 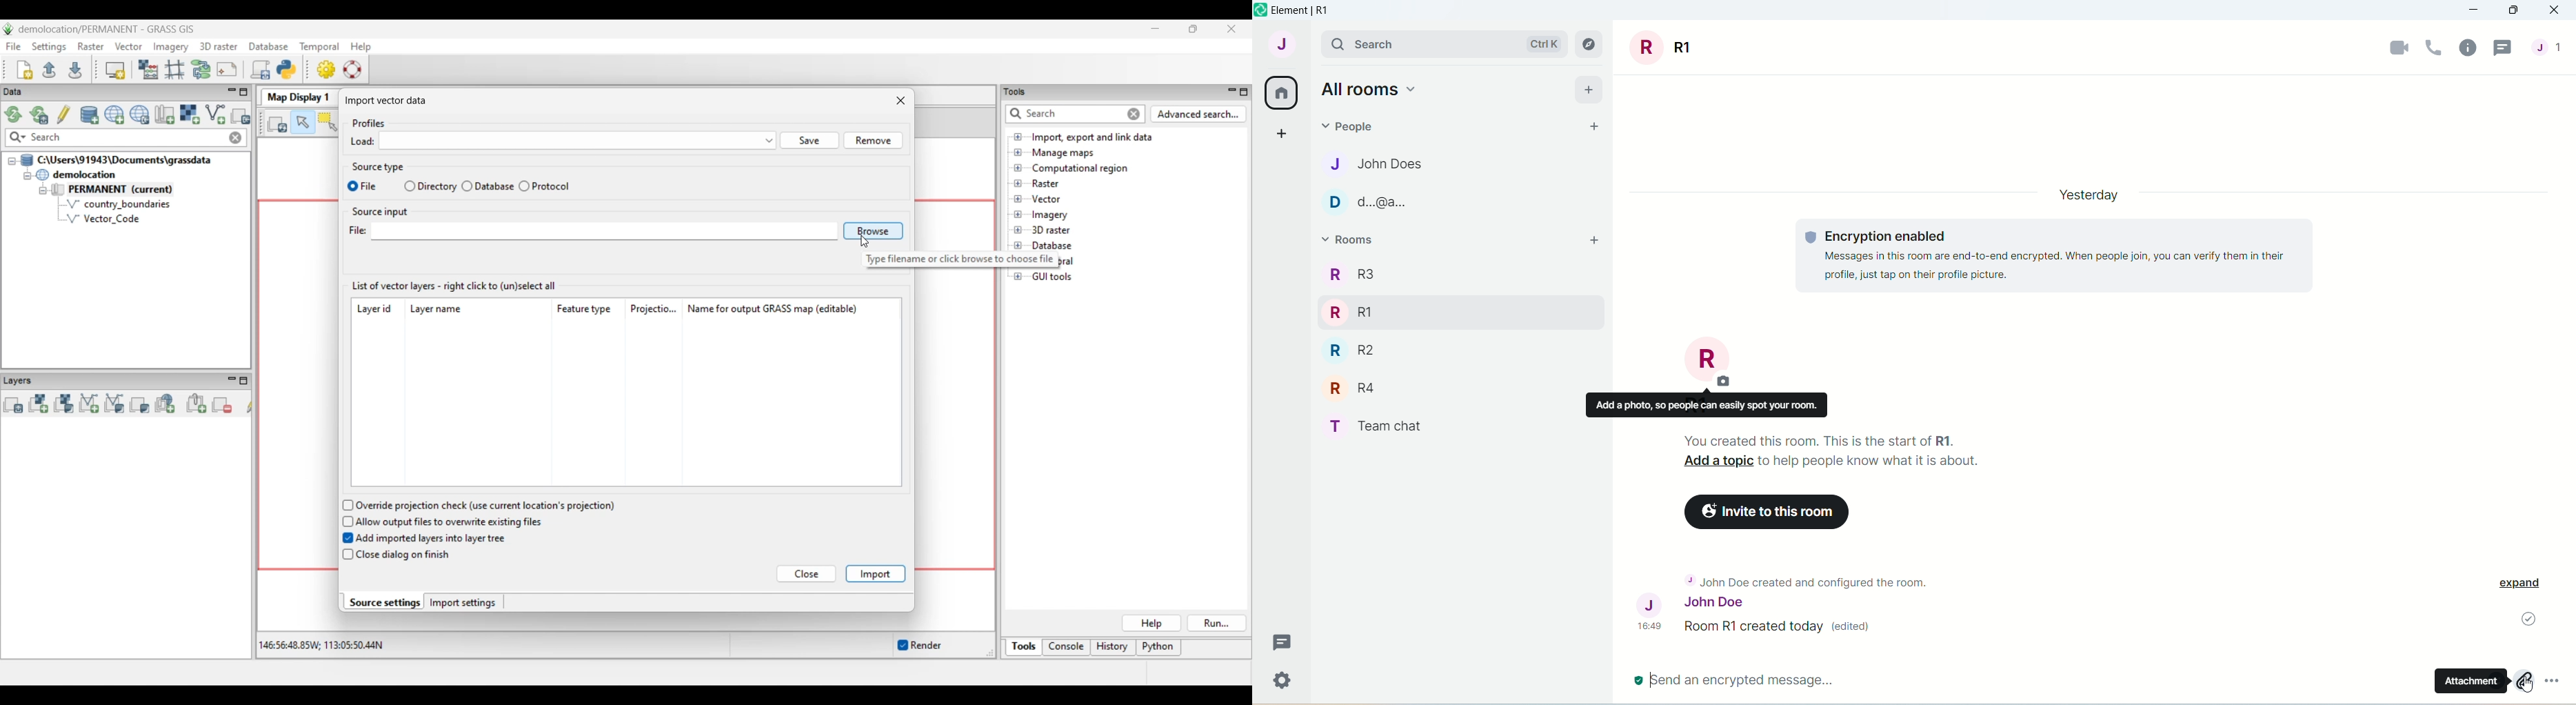 What do you see at coordinates (1717, 461) in the screenshot?
I see `Add a topic` at bounding box center [1717, 461].